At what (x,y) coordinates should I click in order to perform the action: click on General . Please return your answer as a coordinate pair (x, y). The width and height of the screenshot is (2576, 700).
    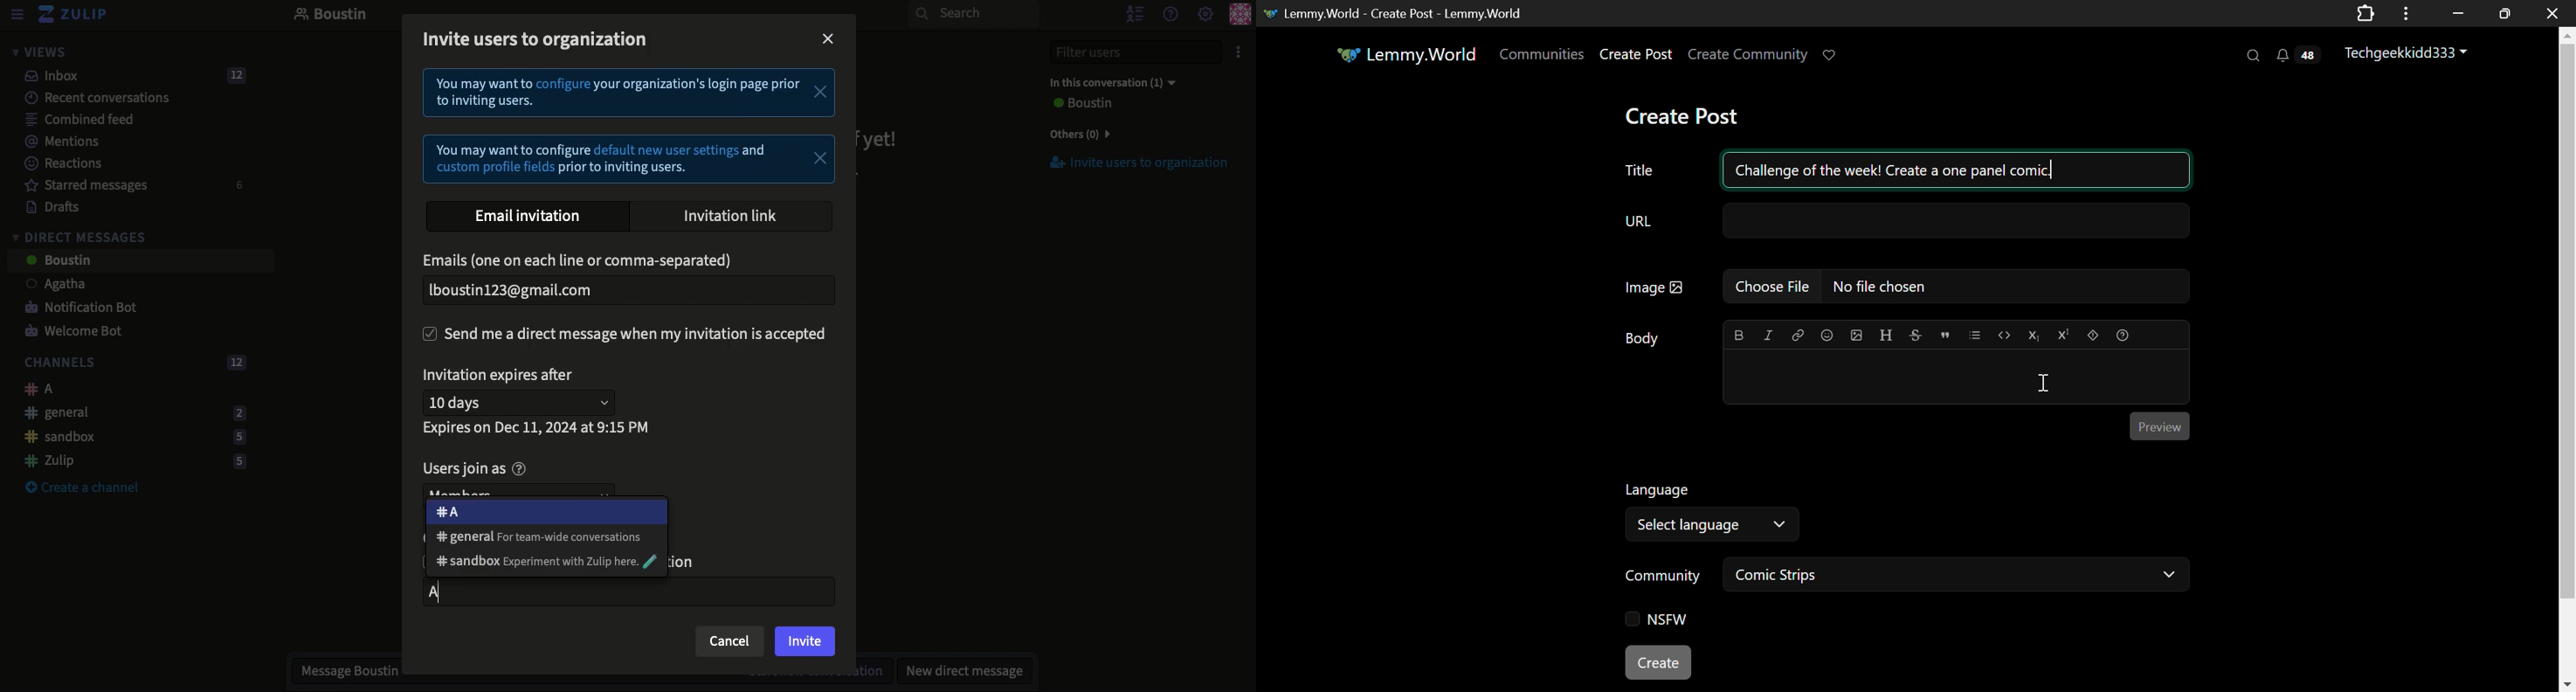
    Looking at the image, I should click on (130, 412).